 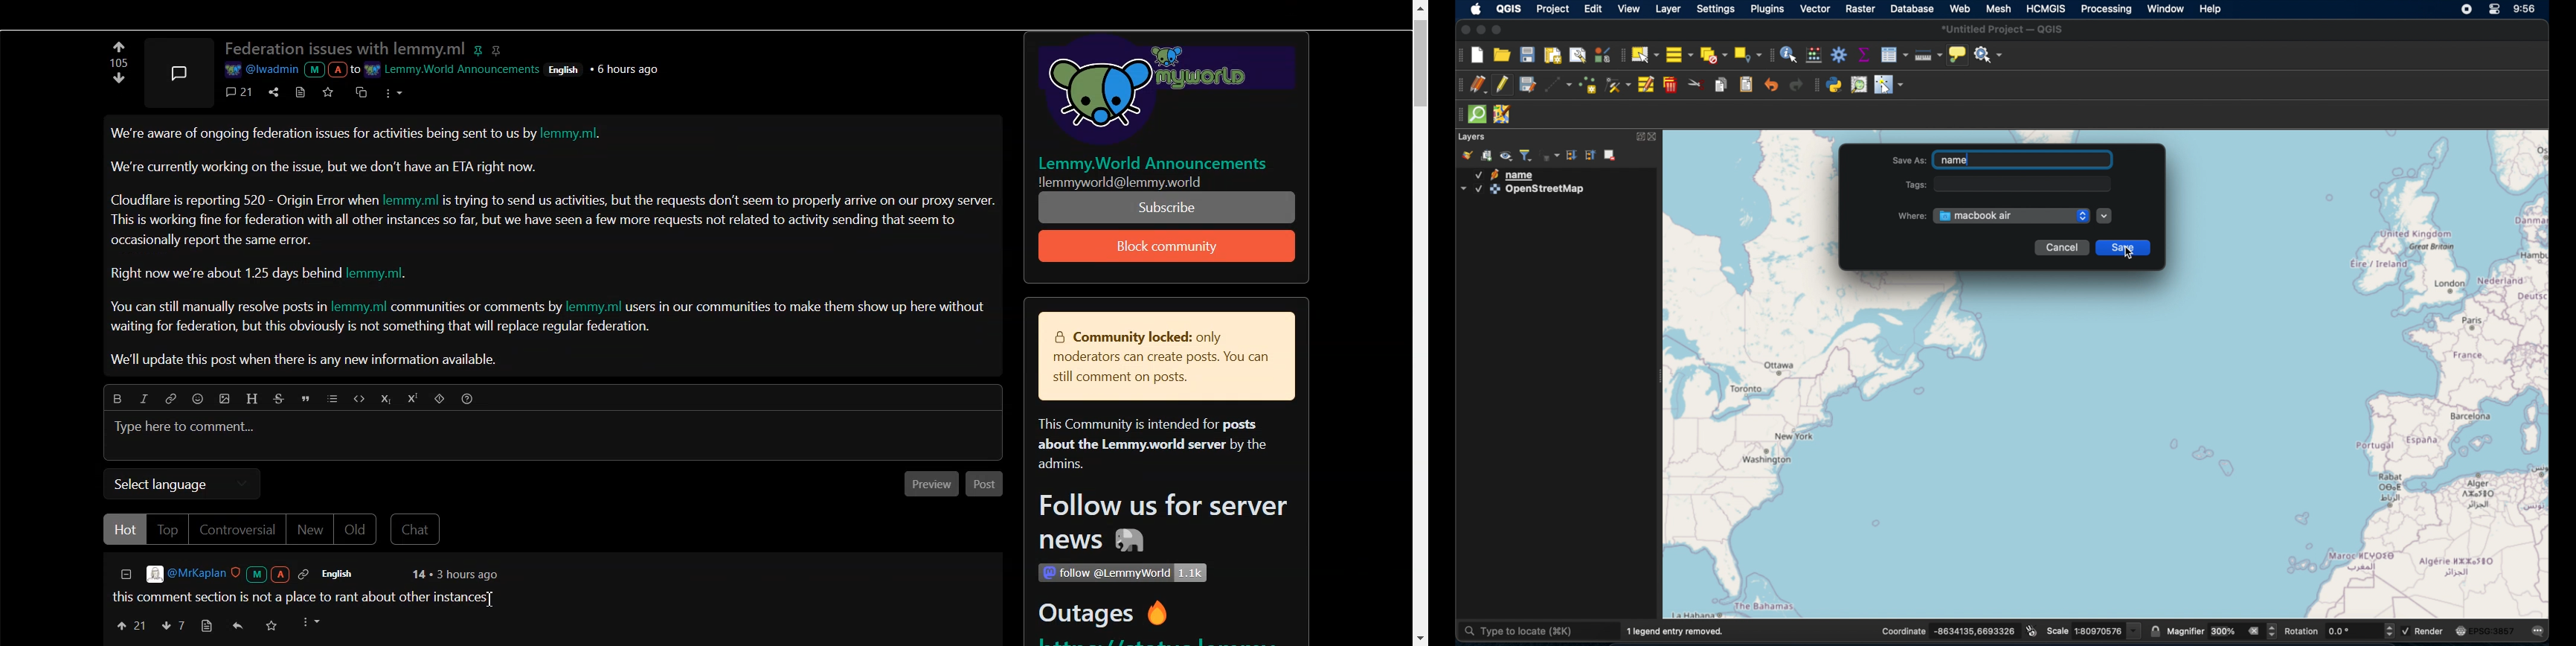 What do you see at coordinates (1912, 214) in the screenshot?
I see `Where:` at bounding box center [1912, 214].